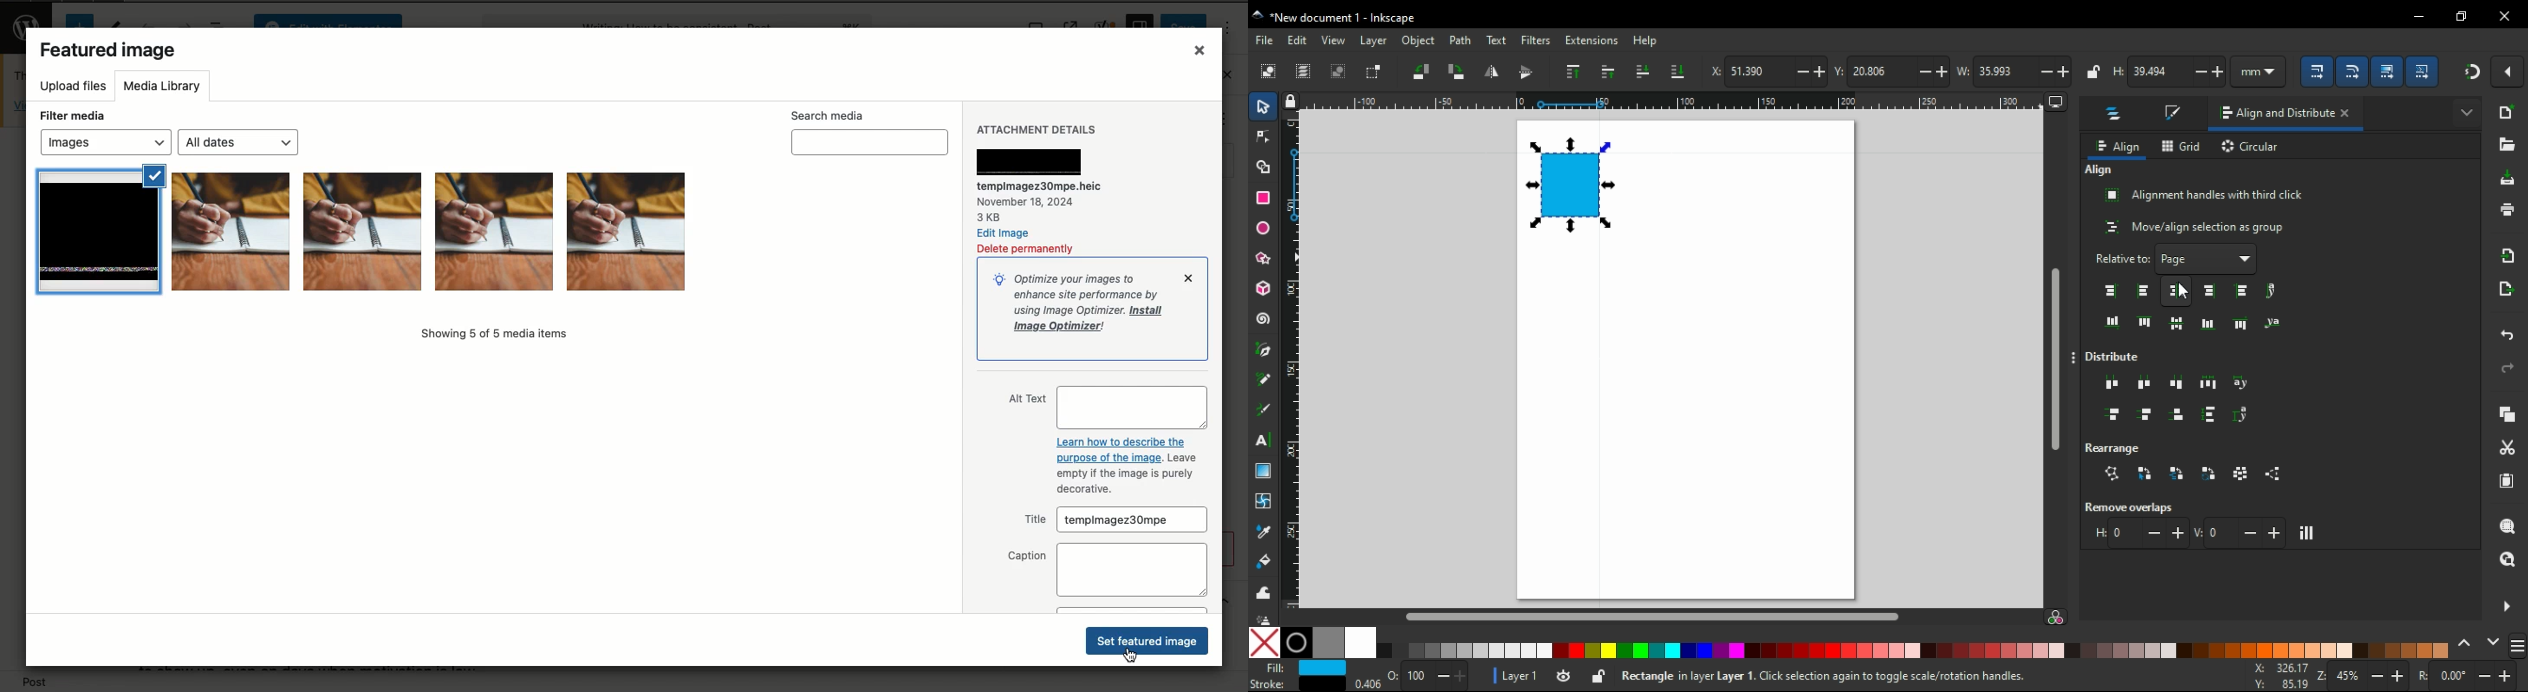 This screenshot has width=2548, height=700. What do you see at coordinates (1267, 410) in the screenshot?
I see `calligraphy tool` at bounding box center [1267, 410].